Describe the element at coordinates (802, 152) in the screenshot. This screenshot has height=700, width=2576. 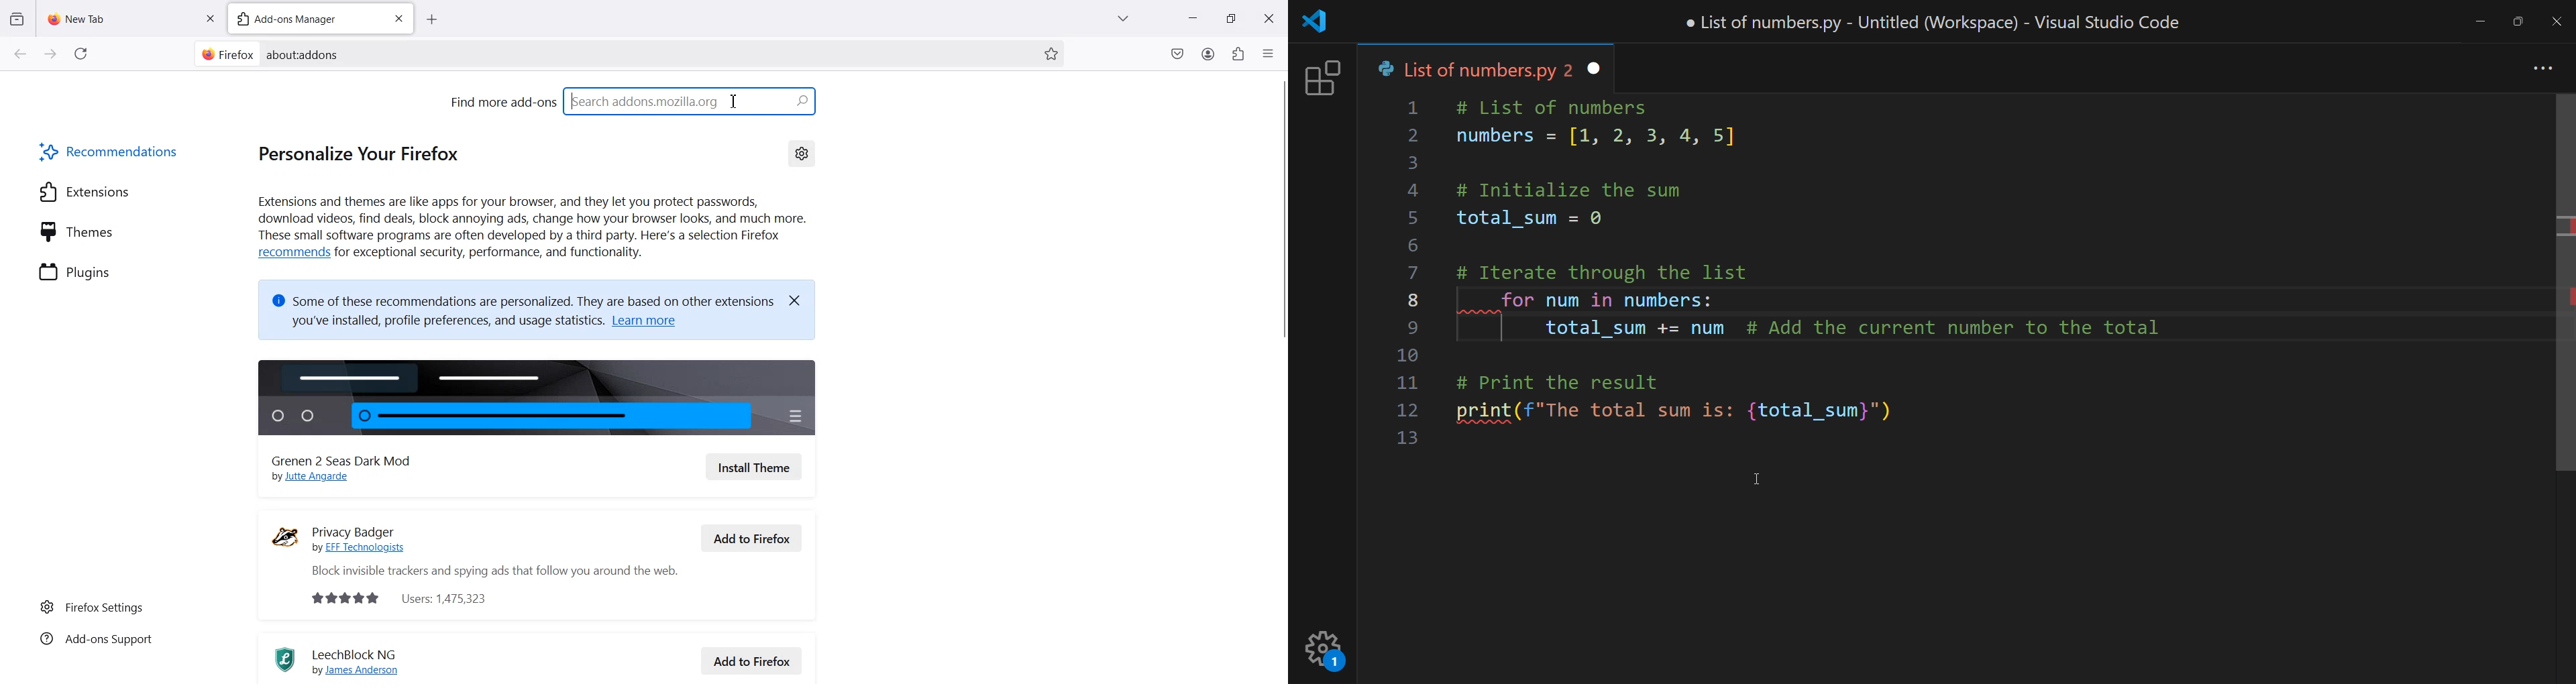
I see `Settings` at that location.